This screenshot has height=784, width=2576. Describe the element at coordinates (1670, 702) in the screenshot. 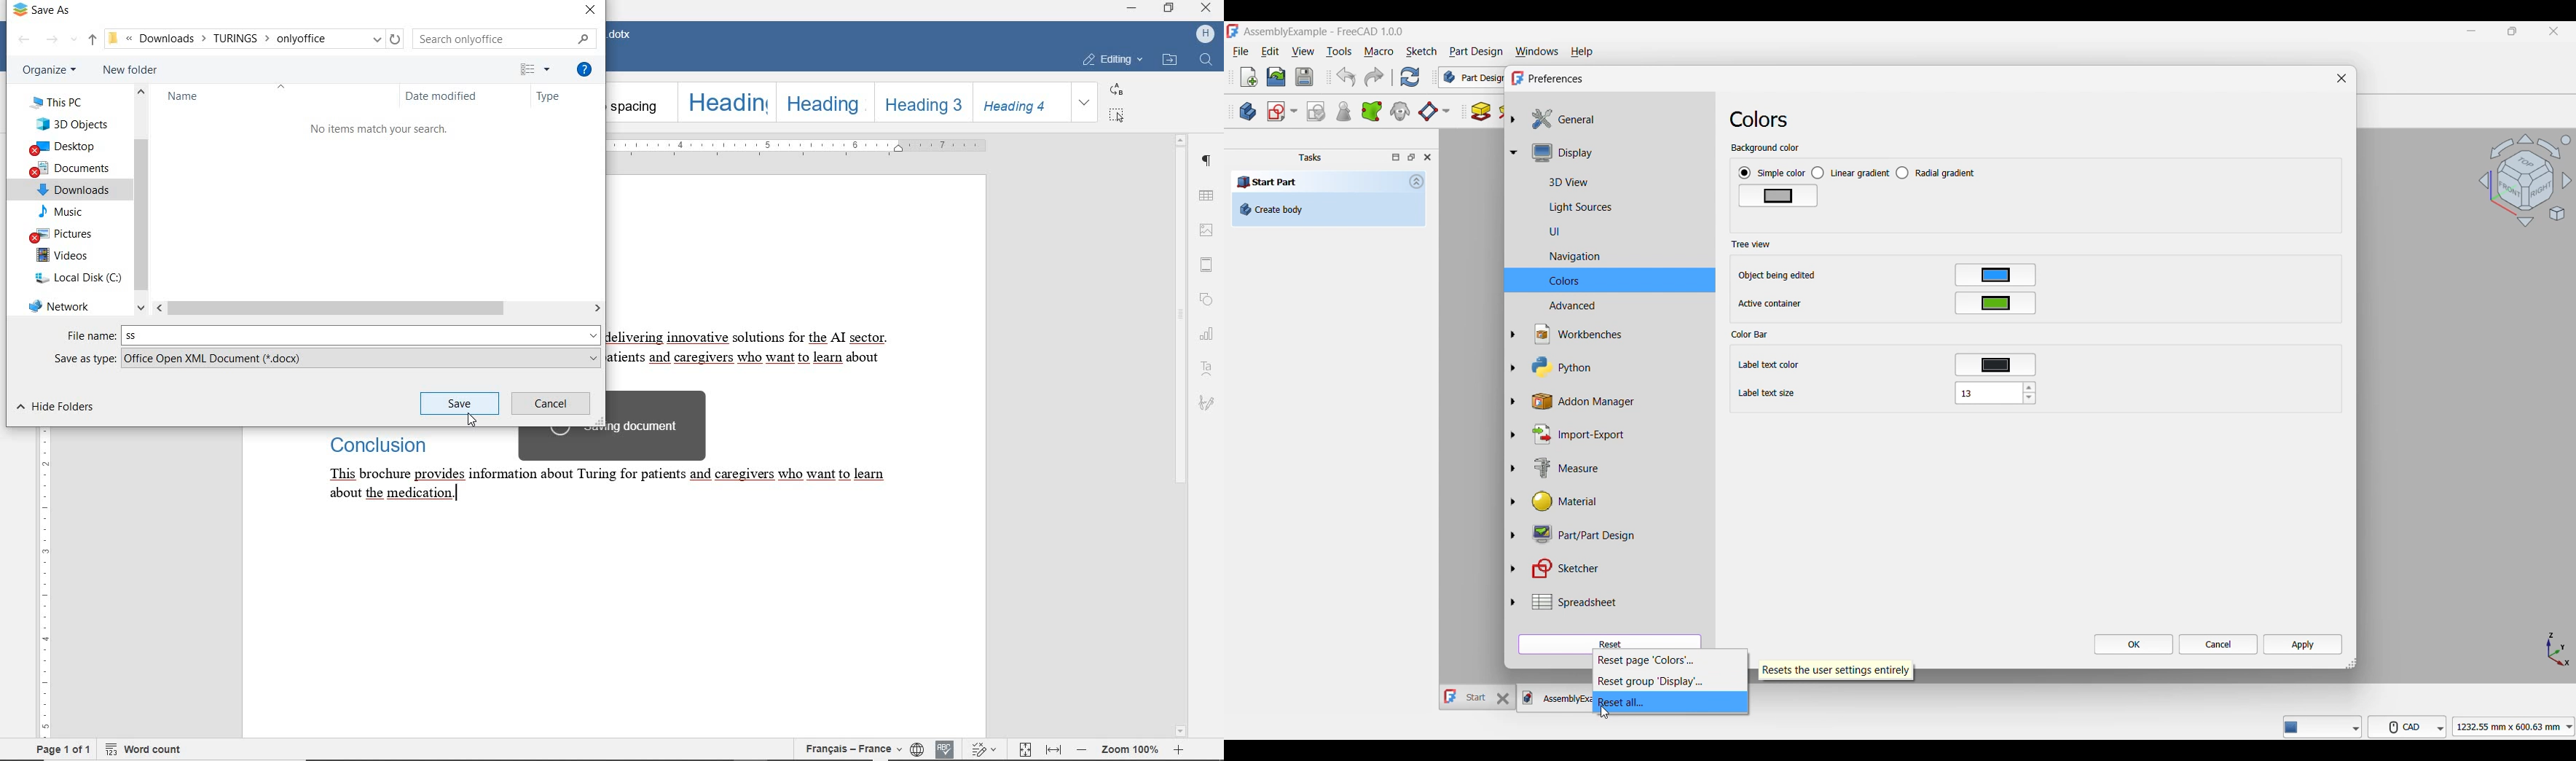

I see `Reset all highlighted` at that location.